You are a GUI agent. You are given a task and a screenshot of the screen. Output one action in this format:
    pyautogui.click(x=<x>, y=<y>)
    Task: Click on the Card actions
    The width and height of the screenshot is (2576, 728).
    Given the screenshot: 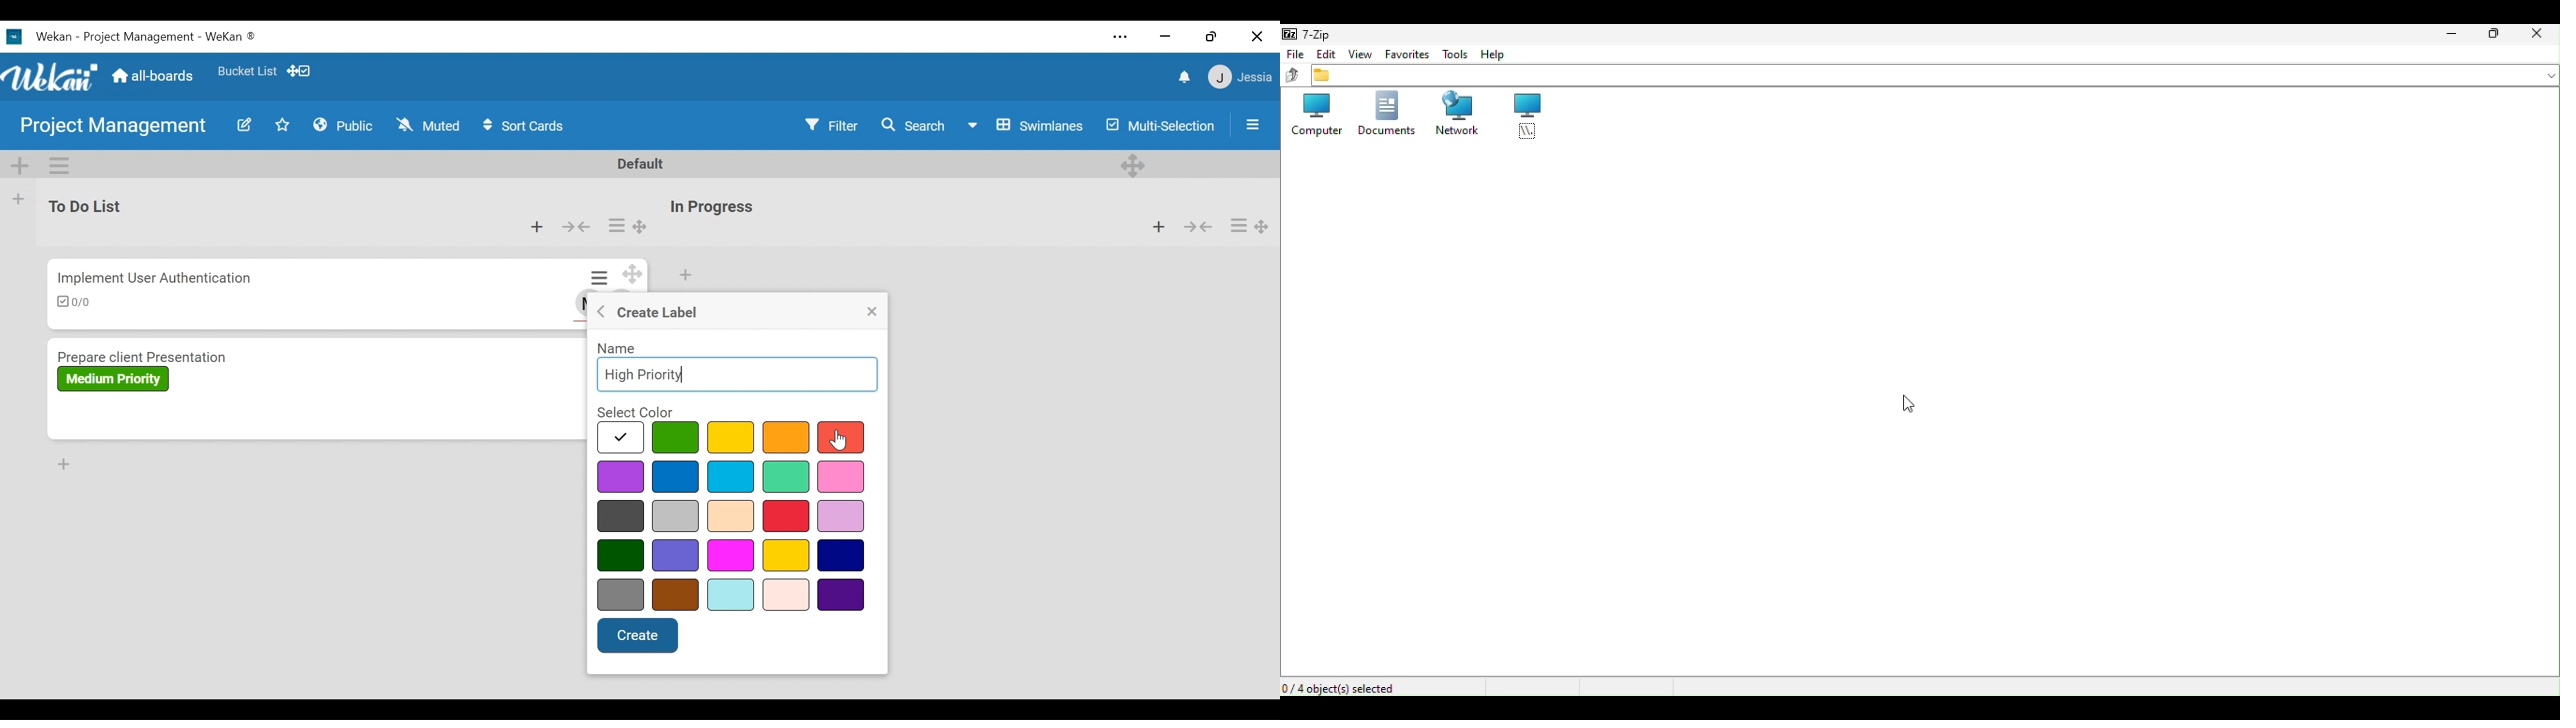 What is the action you would take?
    pyautogui.click(x=602, y=279)
    